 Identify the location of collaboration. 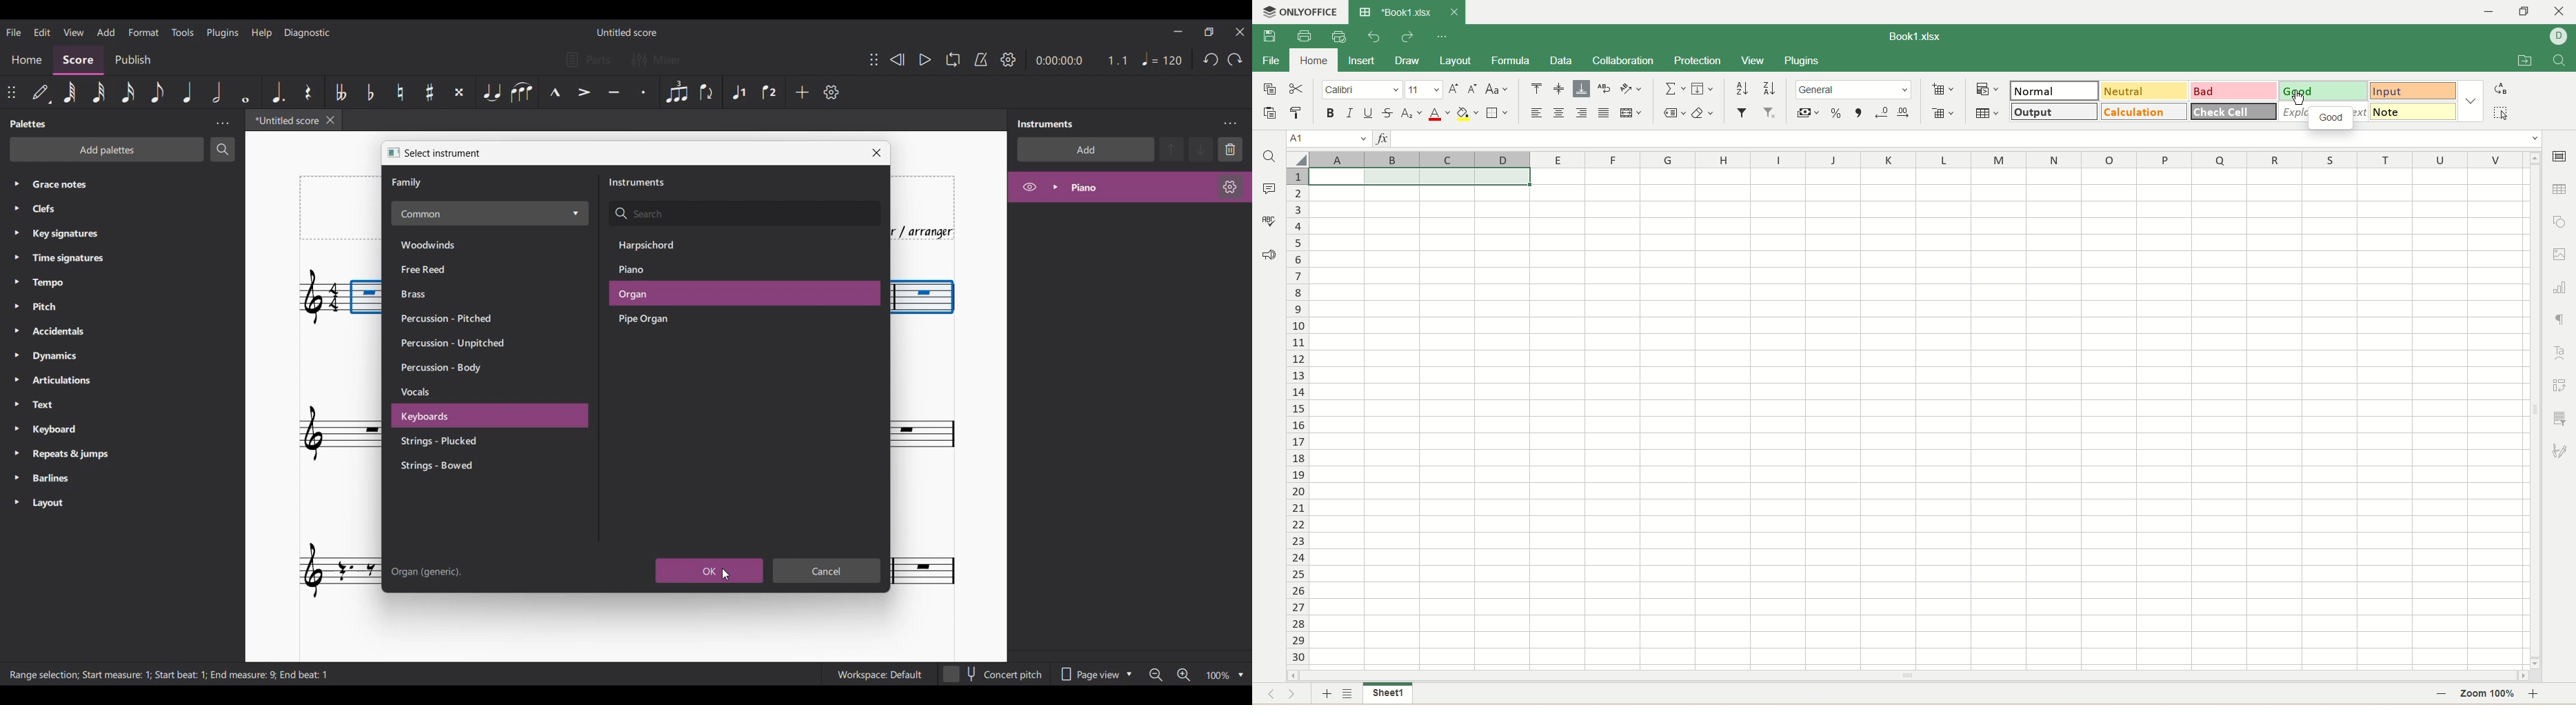
(1625, 61).